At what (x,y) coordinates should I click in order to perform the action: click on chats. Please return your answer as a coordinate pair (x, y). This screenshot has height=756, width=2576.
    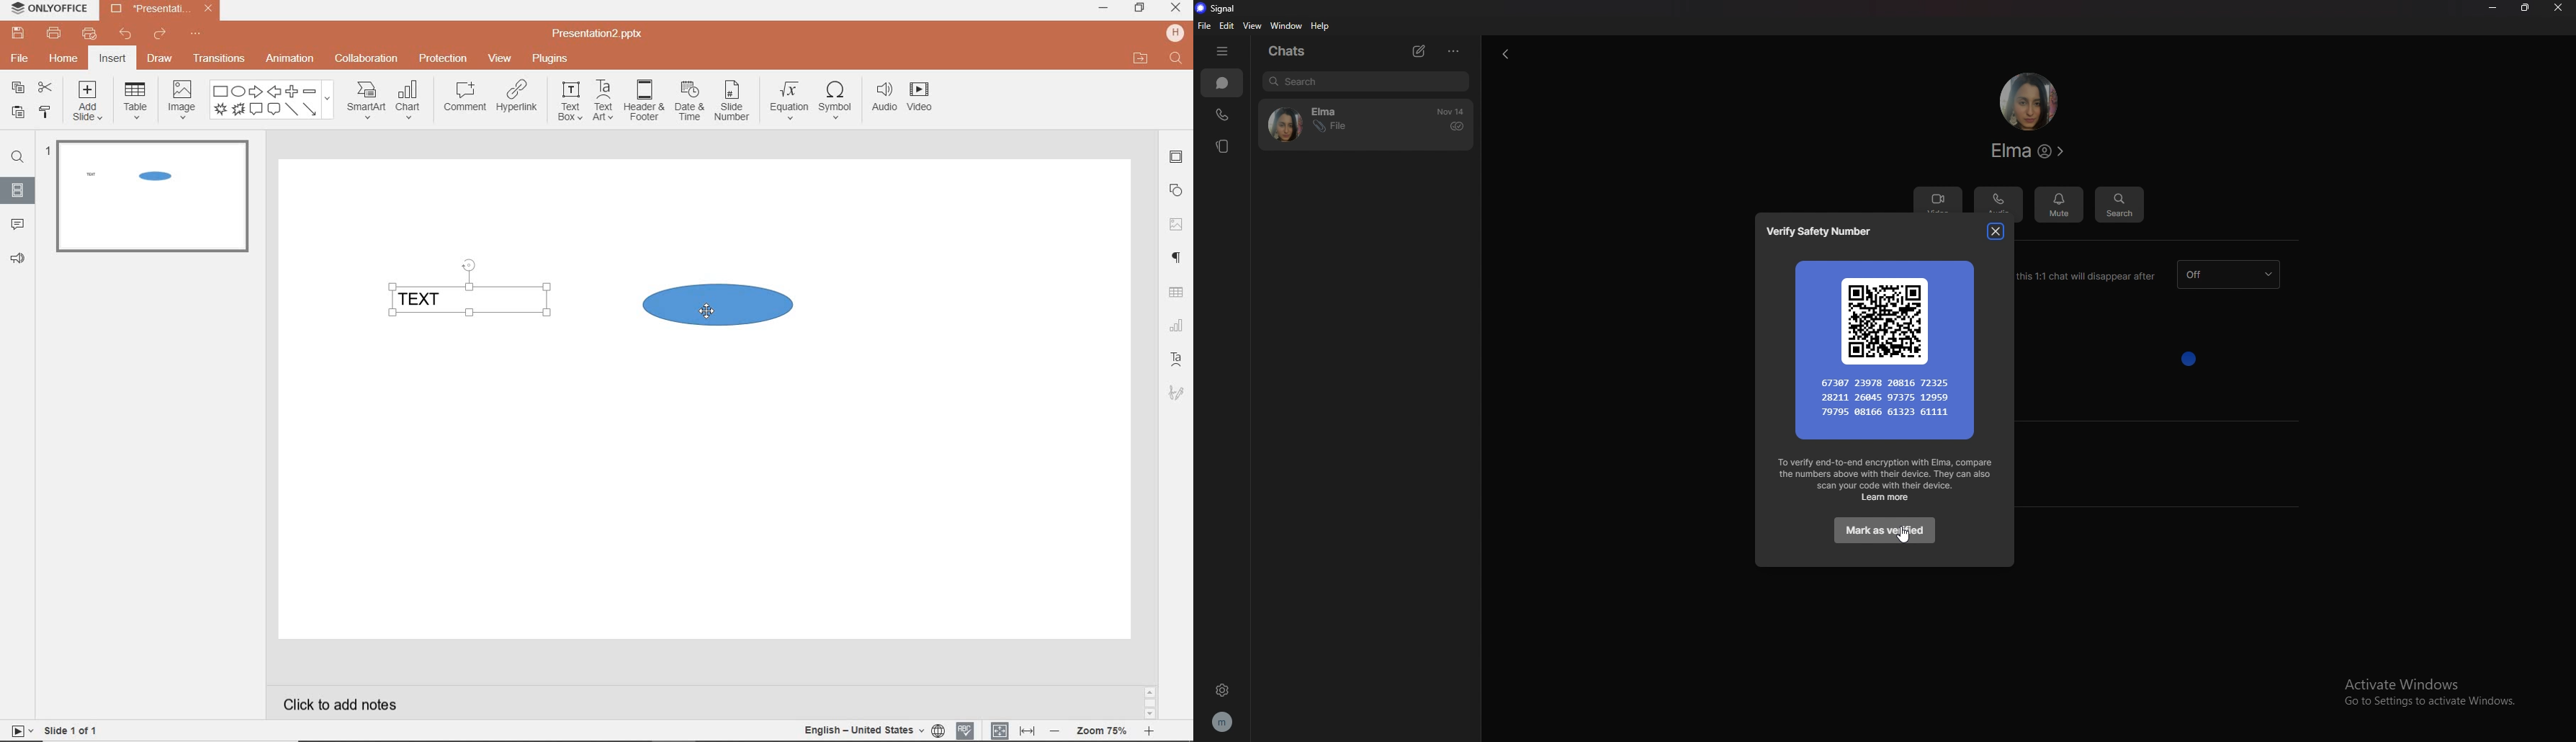
    Looking at the image, I should click on (1293, 51).